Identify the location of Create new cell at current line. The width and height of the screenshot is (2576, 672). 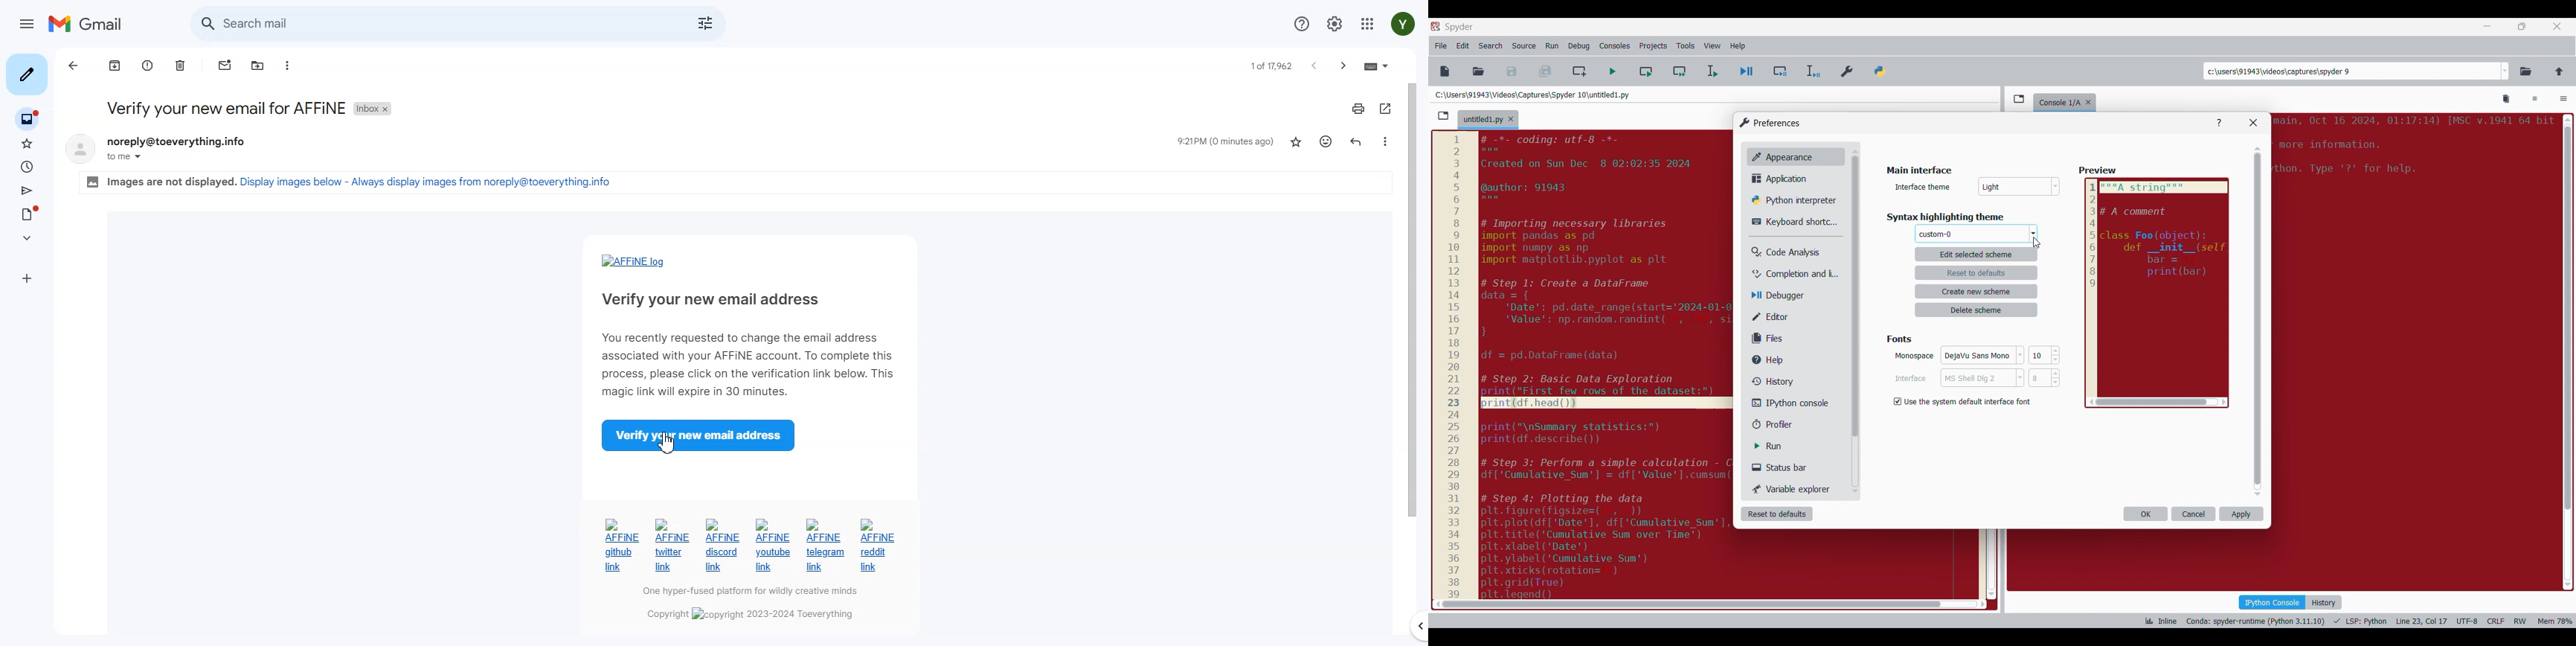
(1579, 71).